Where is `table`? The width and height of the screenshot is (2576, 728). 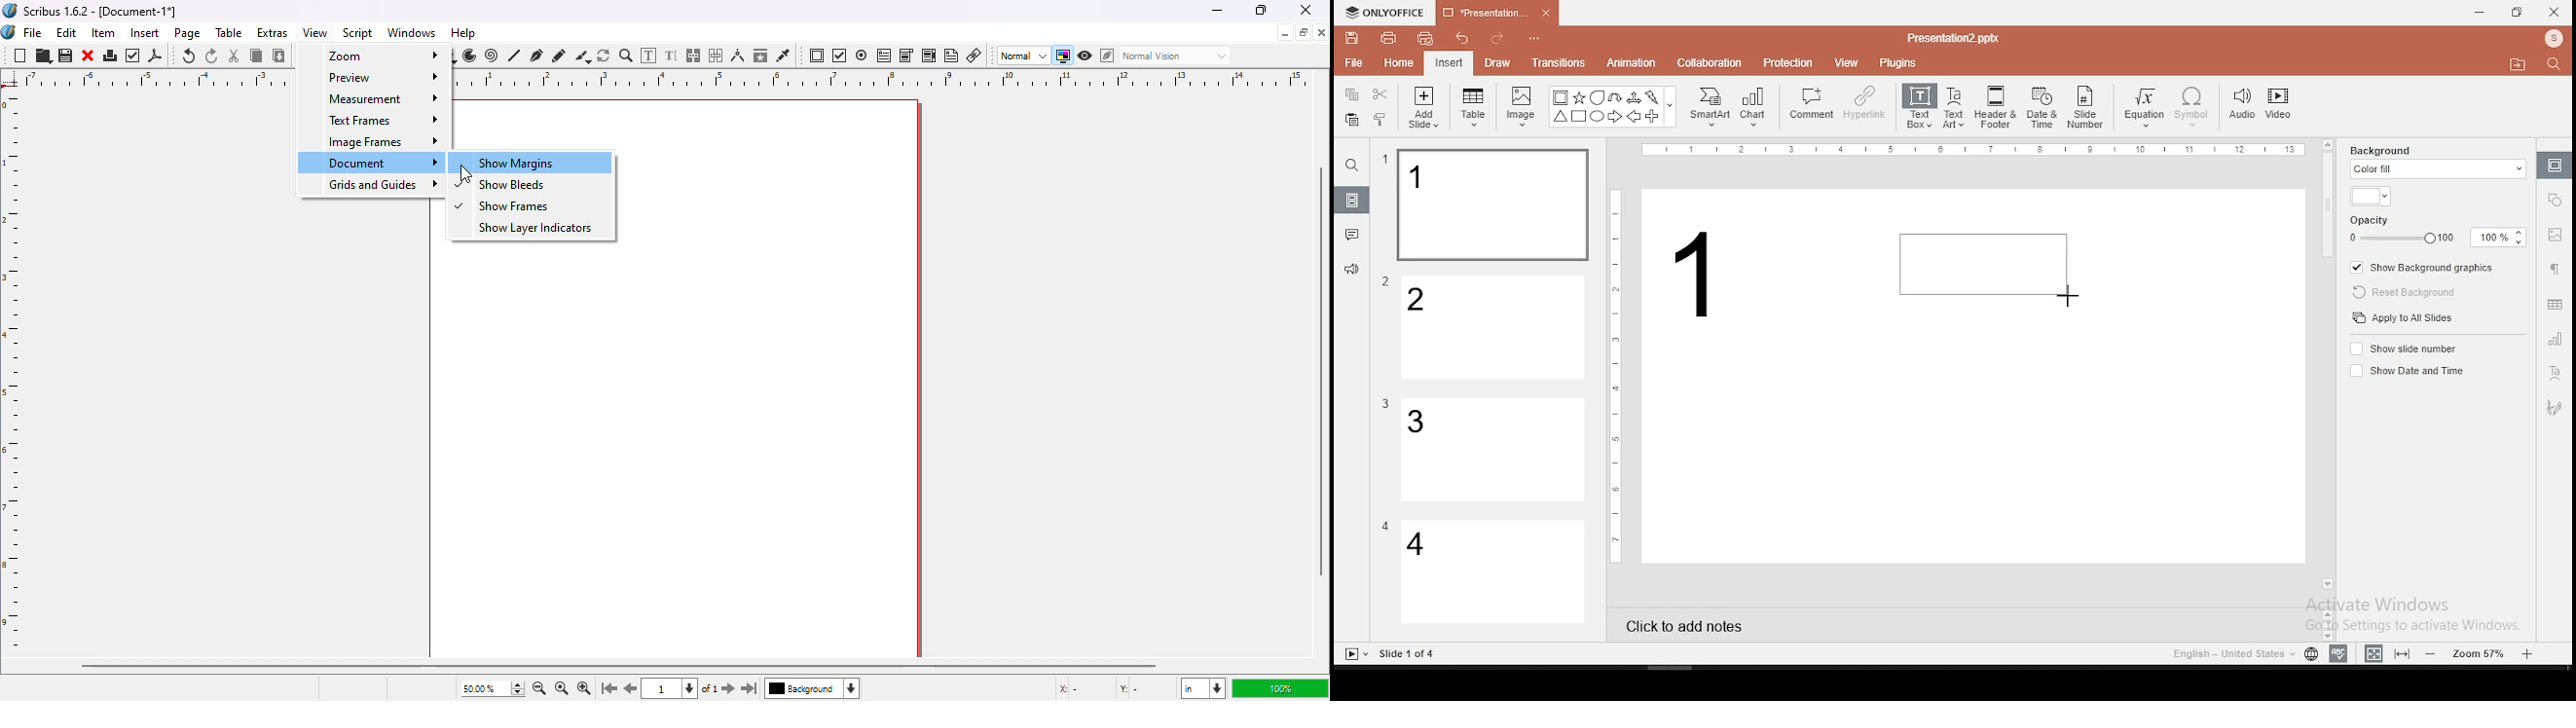
table is located at coordinates (1476, 108).